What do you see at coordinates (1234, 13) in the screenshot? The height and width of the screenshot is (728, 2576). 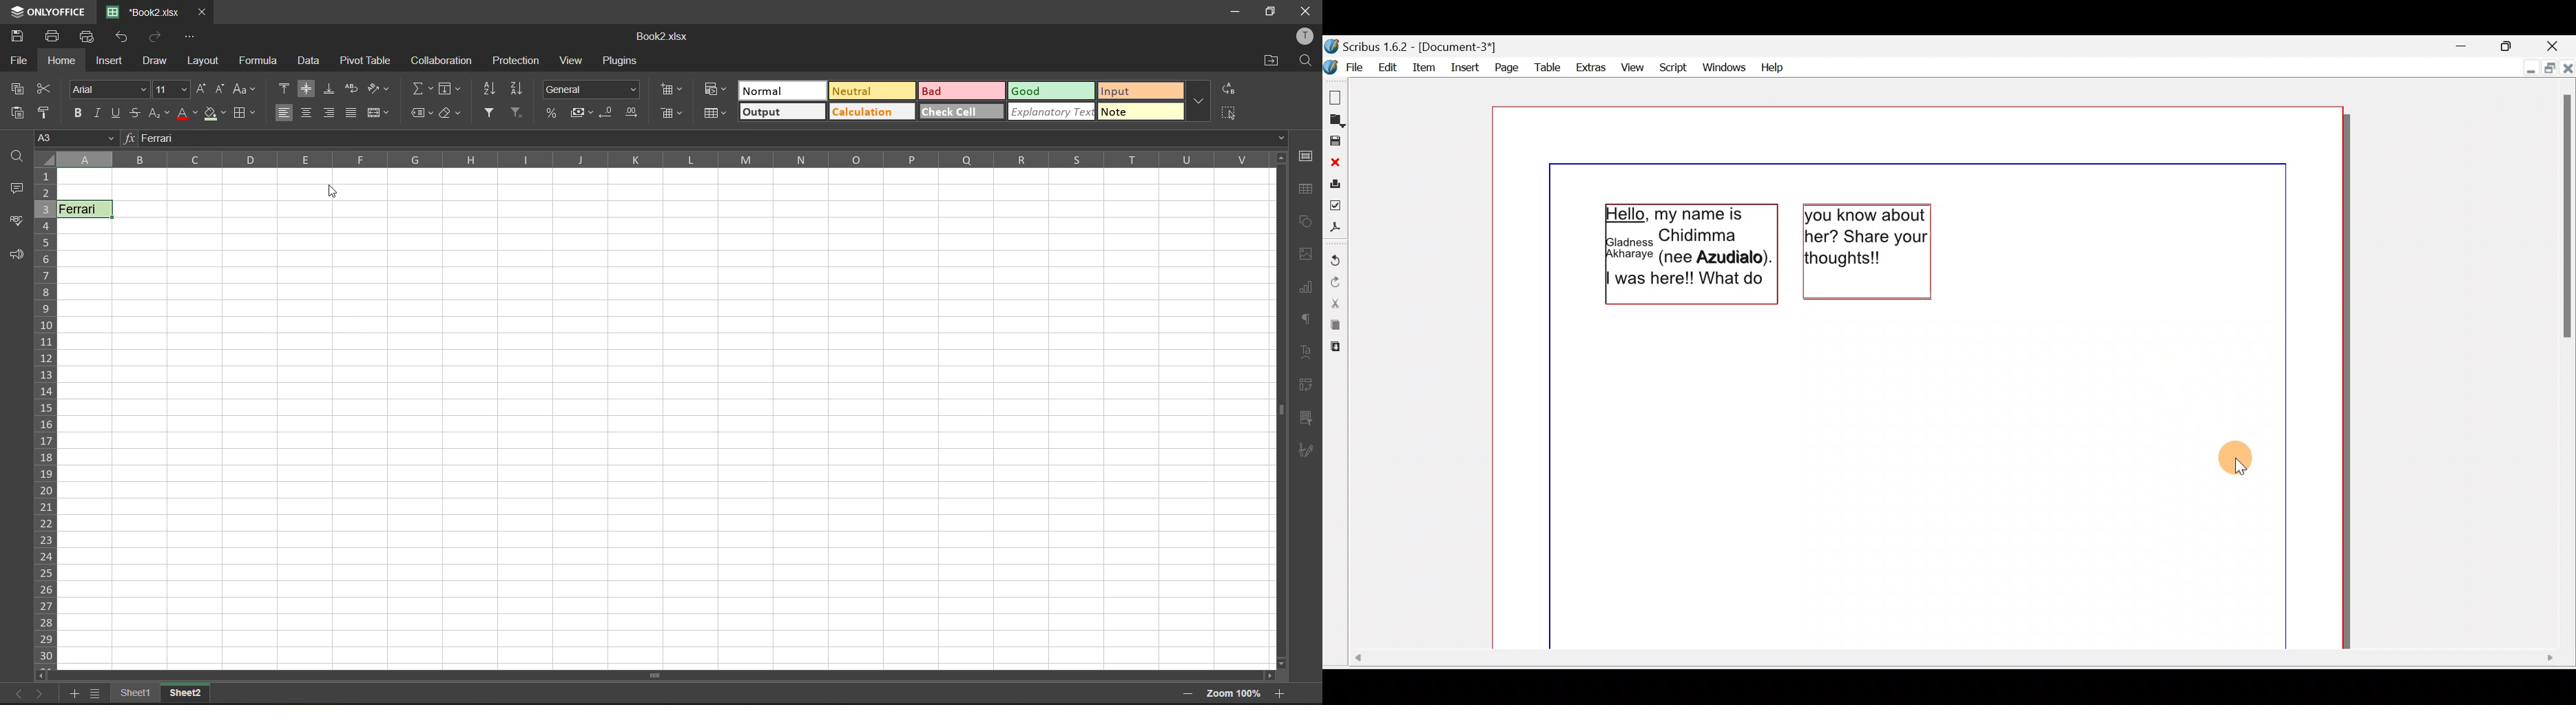 I see `minimize` at bounding box center [1234, 13].